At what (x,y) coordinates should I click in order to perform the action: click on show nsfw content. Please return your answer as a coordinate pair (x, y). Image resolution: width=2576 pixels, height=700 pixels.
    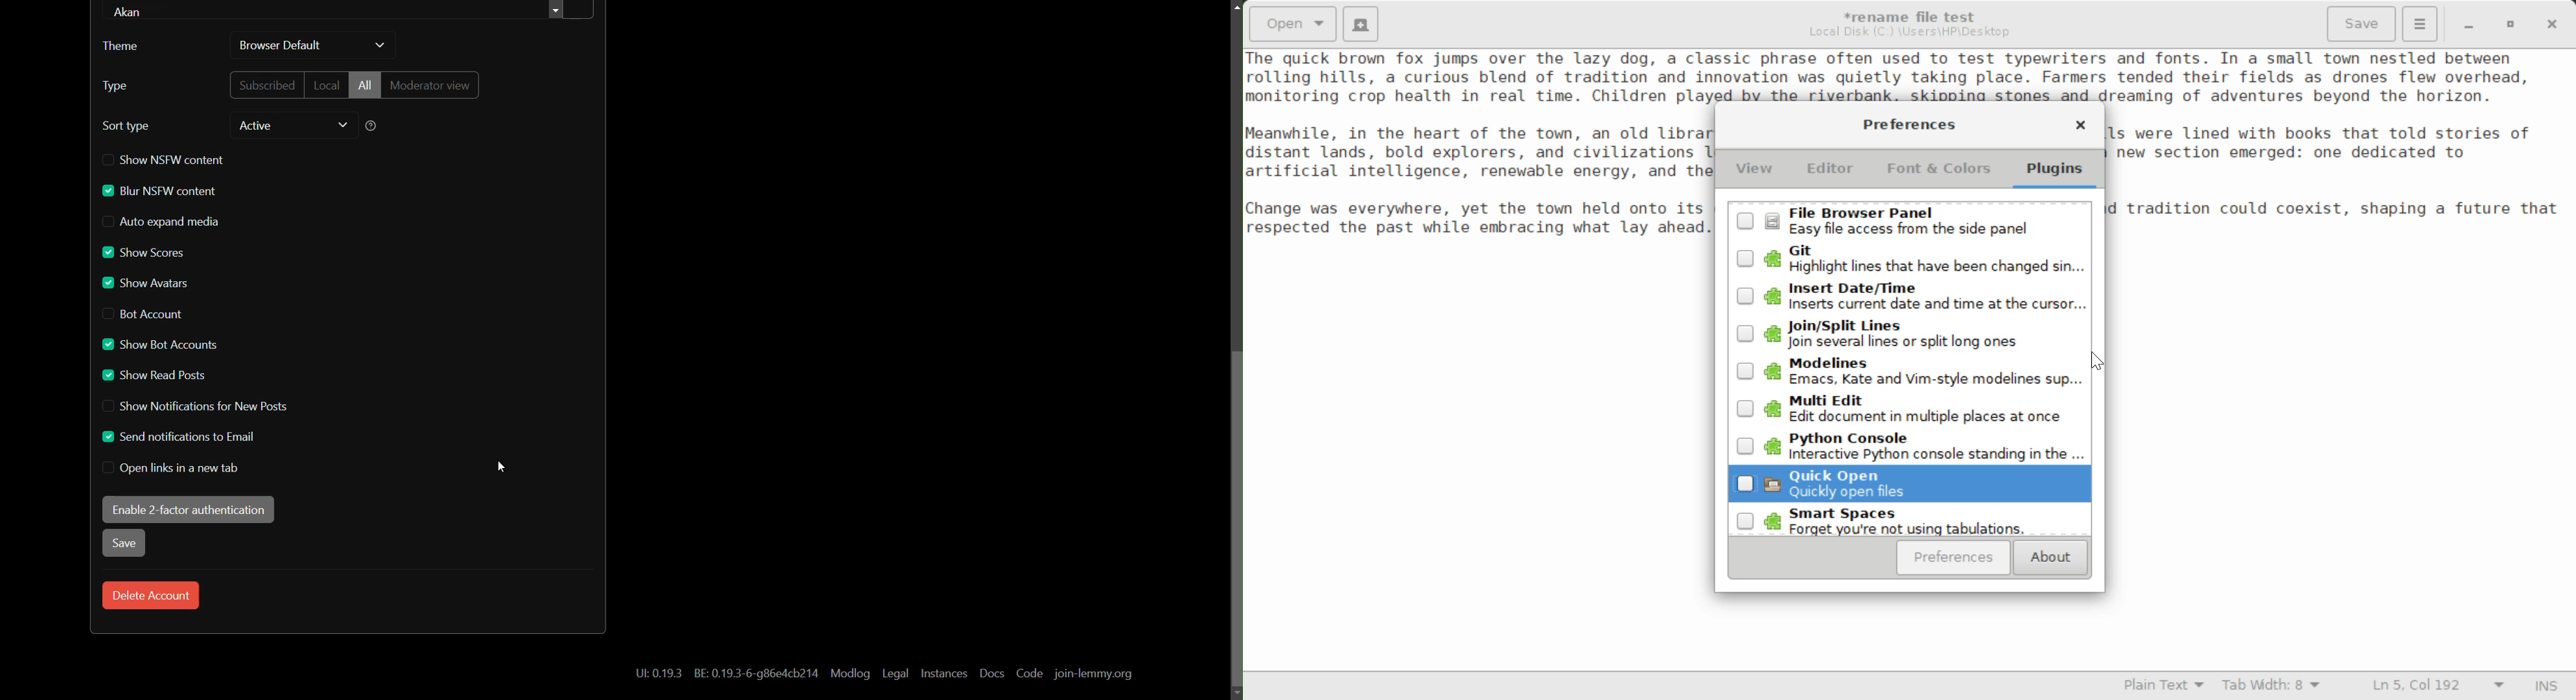
    Looking at the image, I should click on (167, 159).